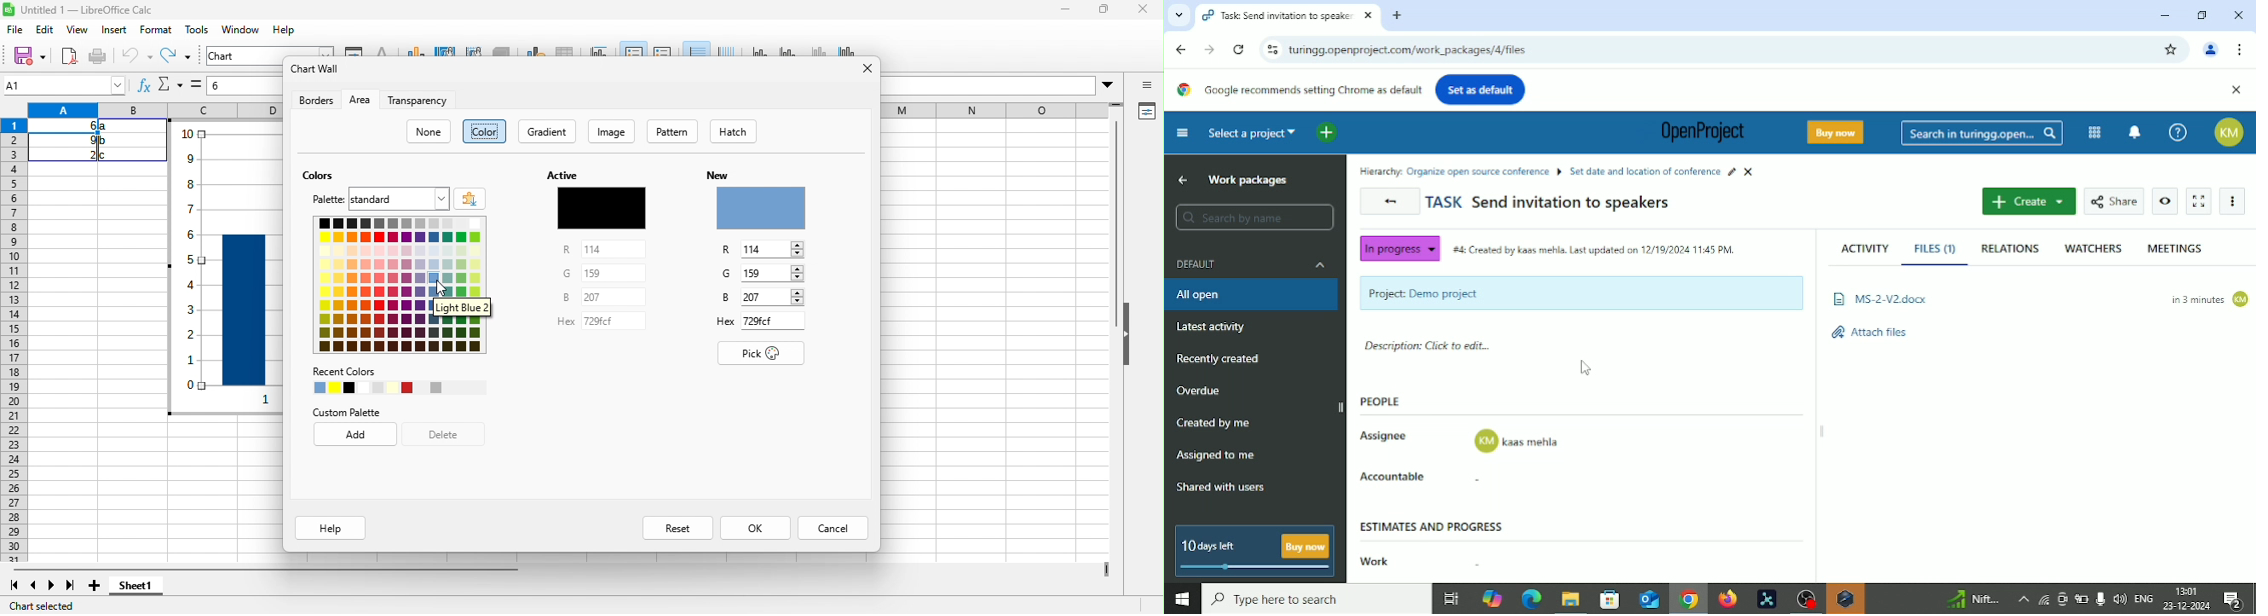 Image resolution: width=2268 pixels, height=616 pixels. What do you see at coordinates (446, 437) in the screenshot?
I see `delete` at bounding box center [446, 437].